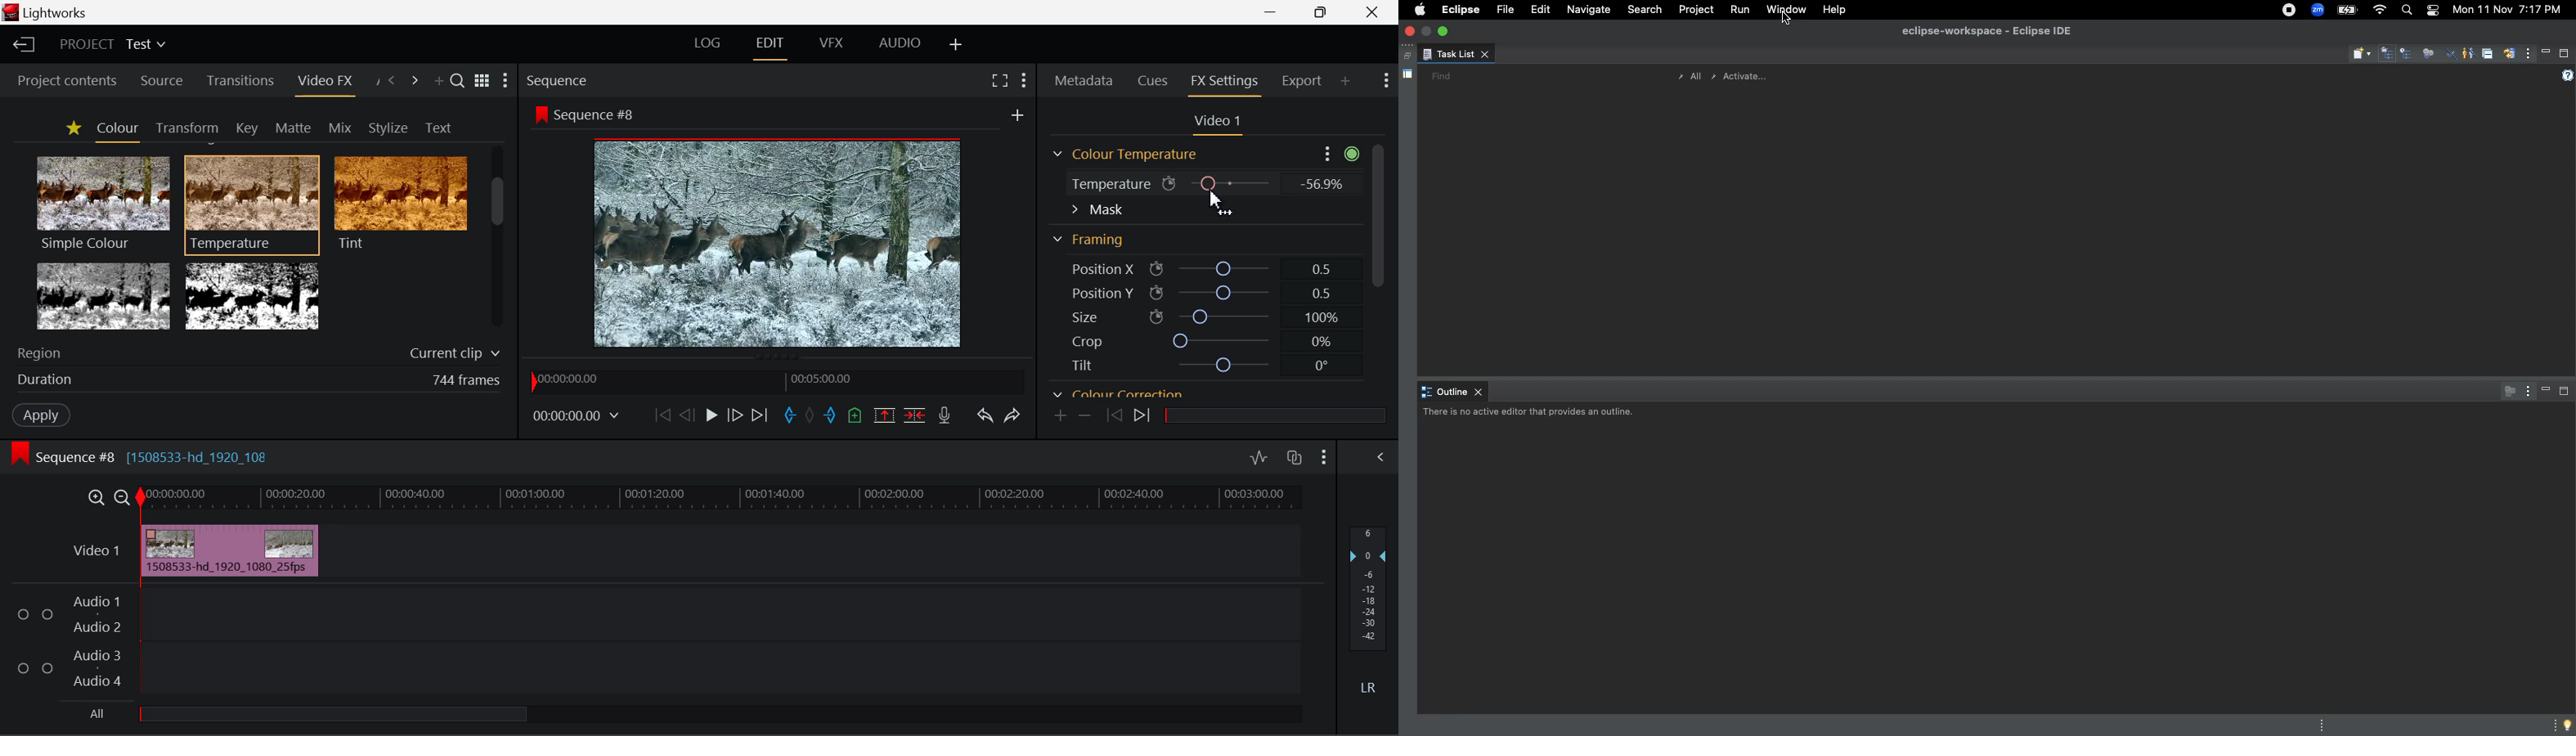  What do you see at coordinates (1503, 11) in the screenshot?
I see `File` at bounding box center [1503, 11].